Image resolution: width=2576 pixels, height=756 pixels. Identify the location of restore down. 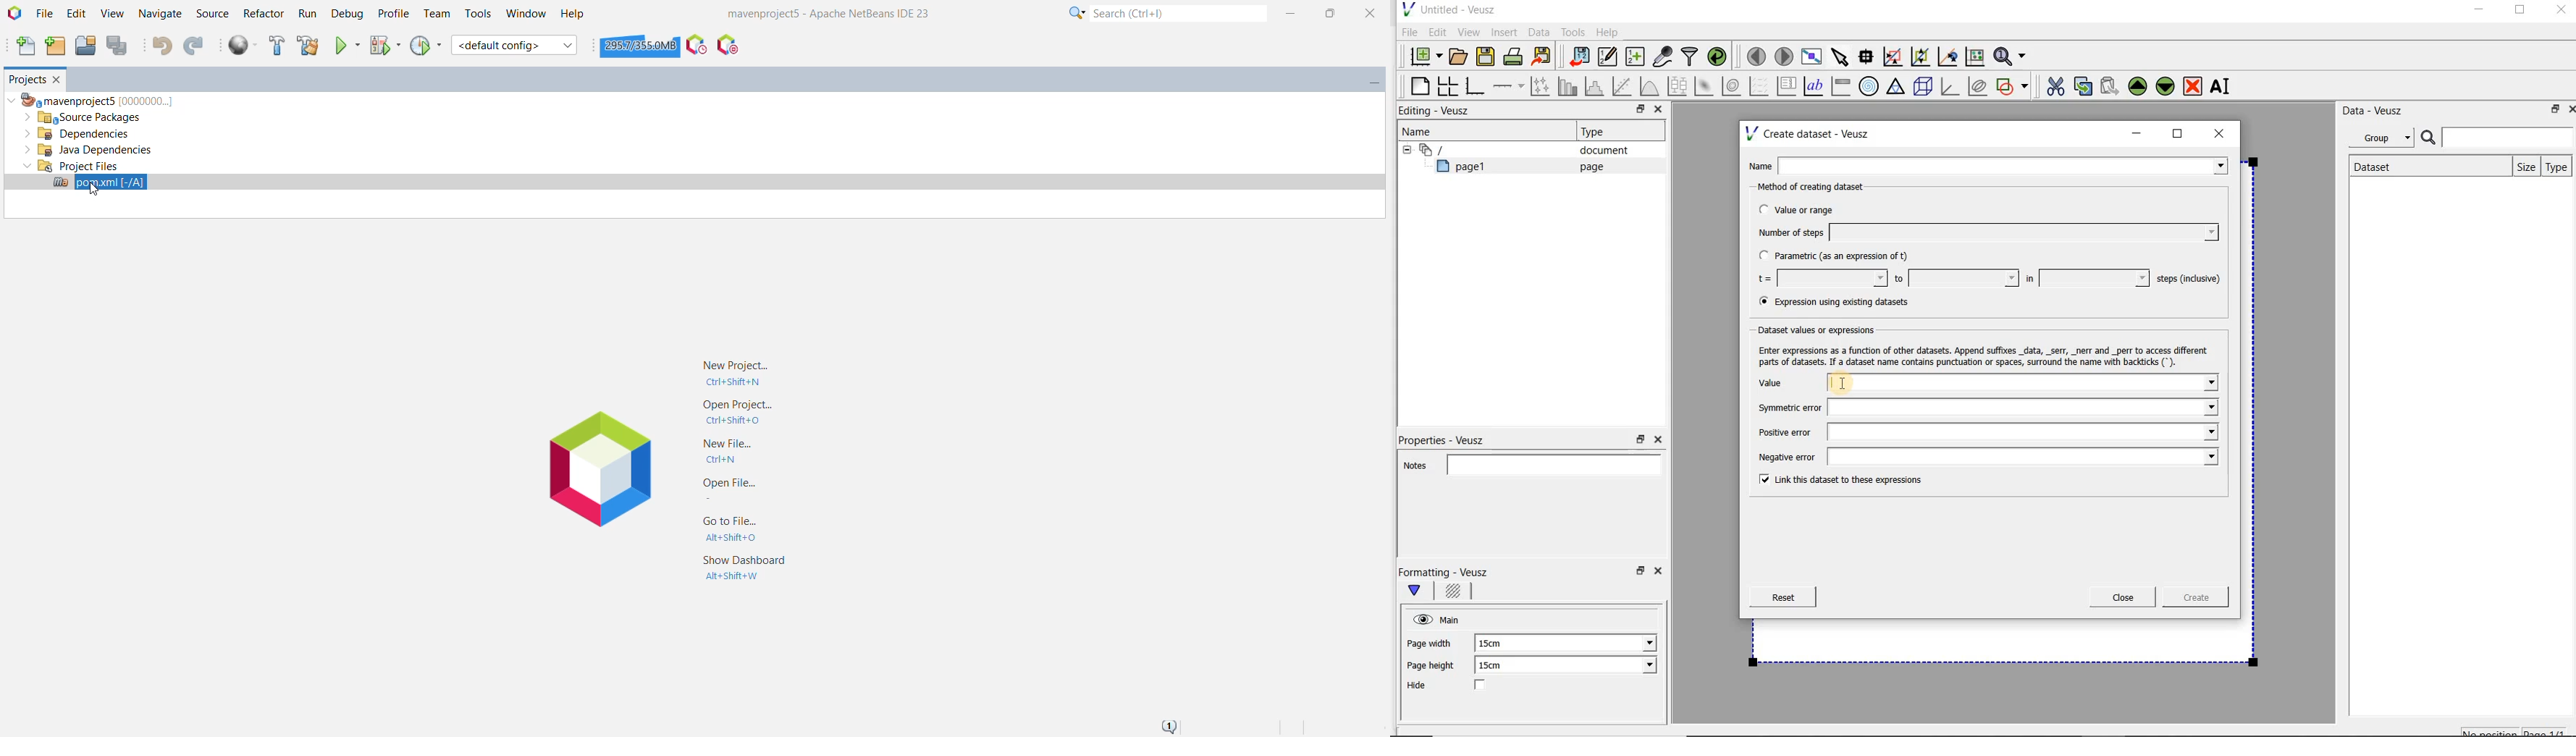
(1639, 575).